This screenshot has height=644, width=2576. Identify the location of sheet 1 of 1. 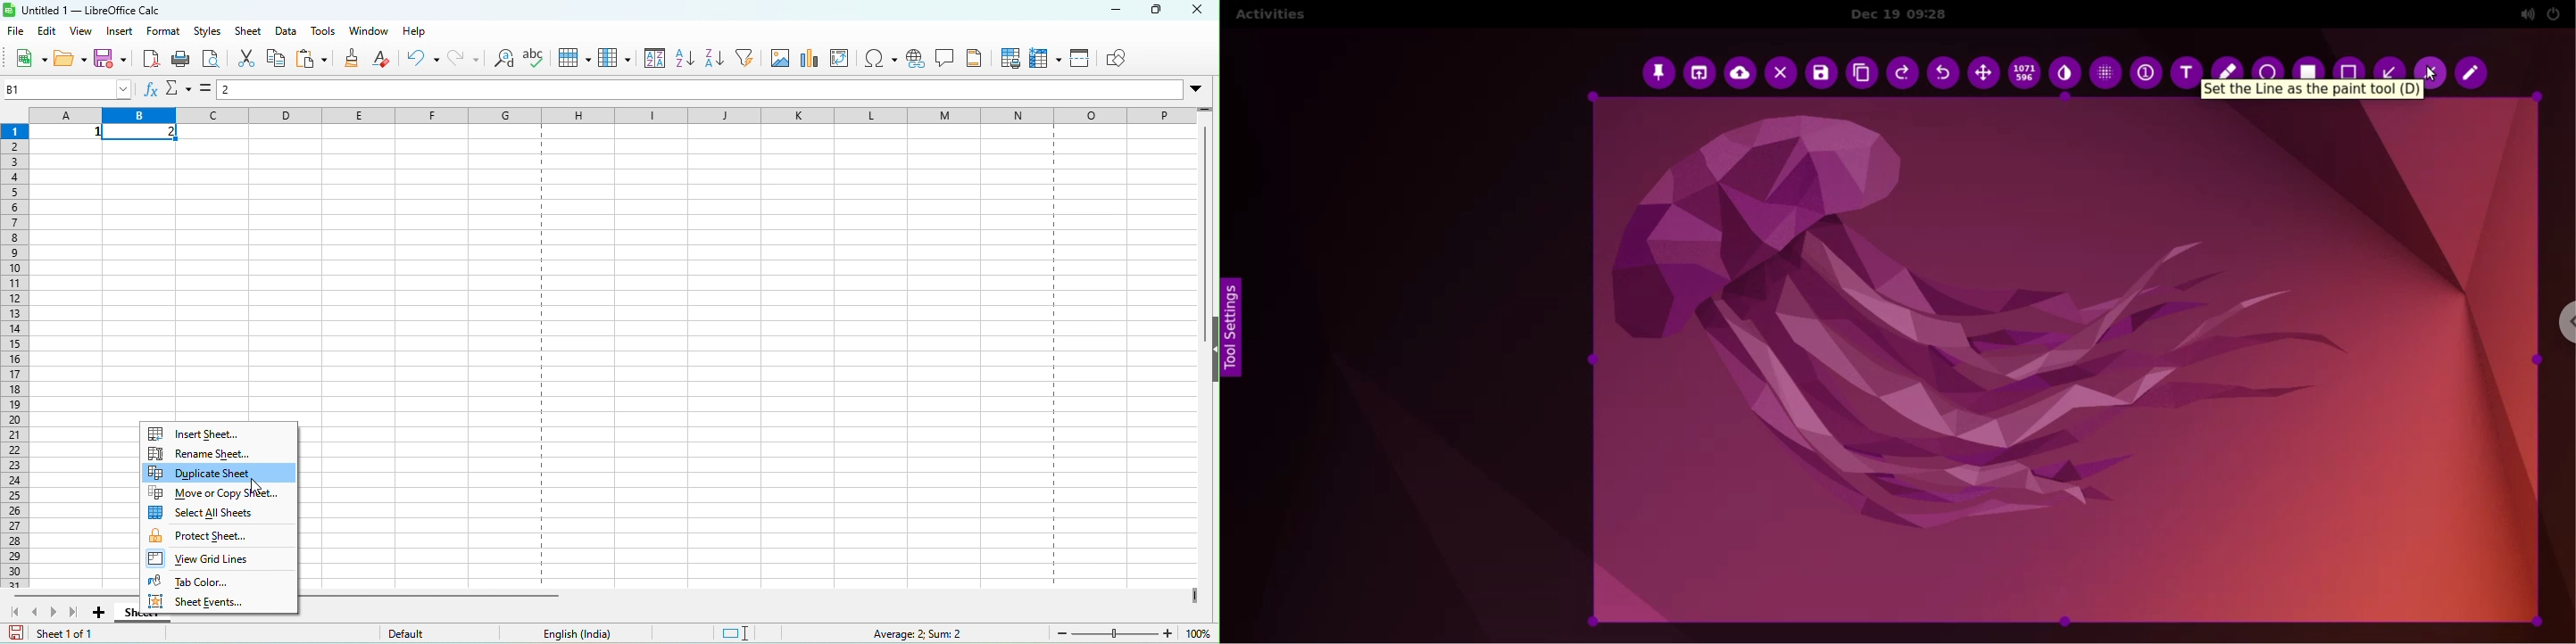
(62, 634).